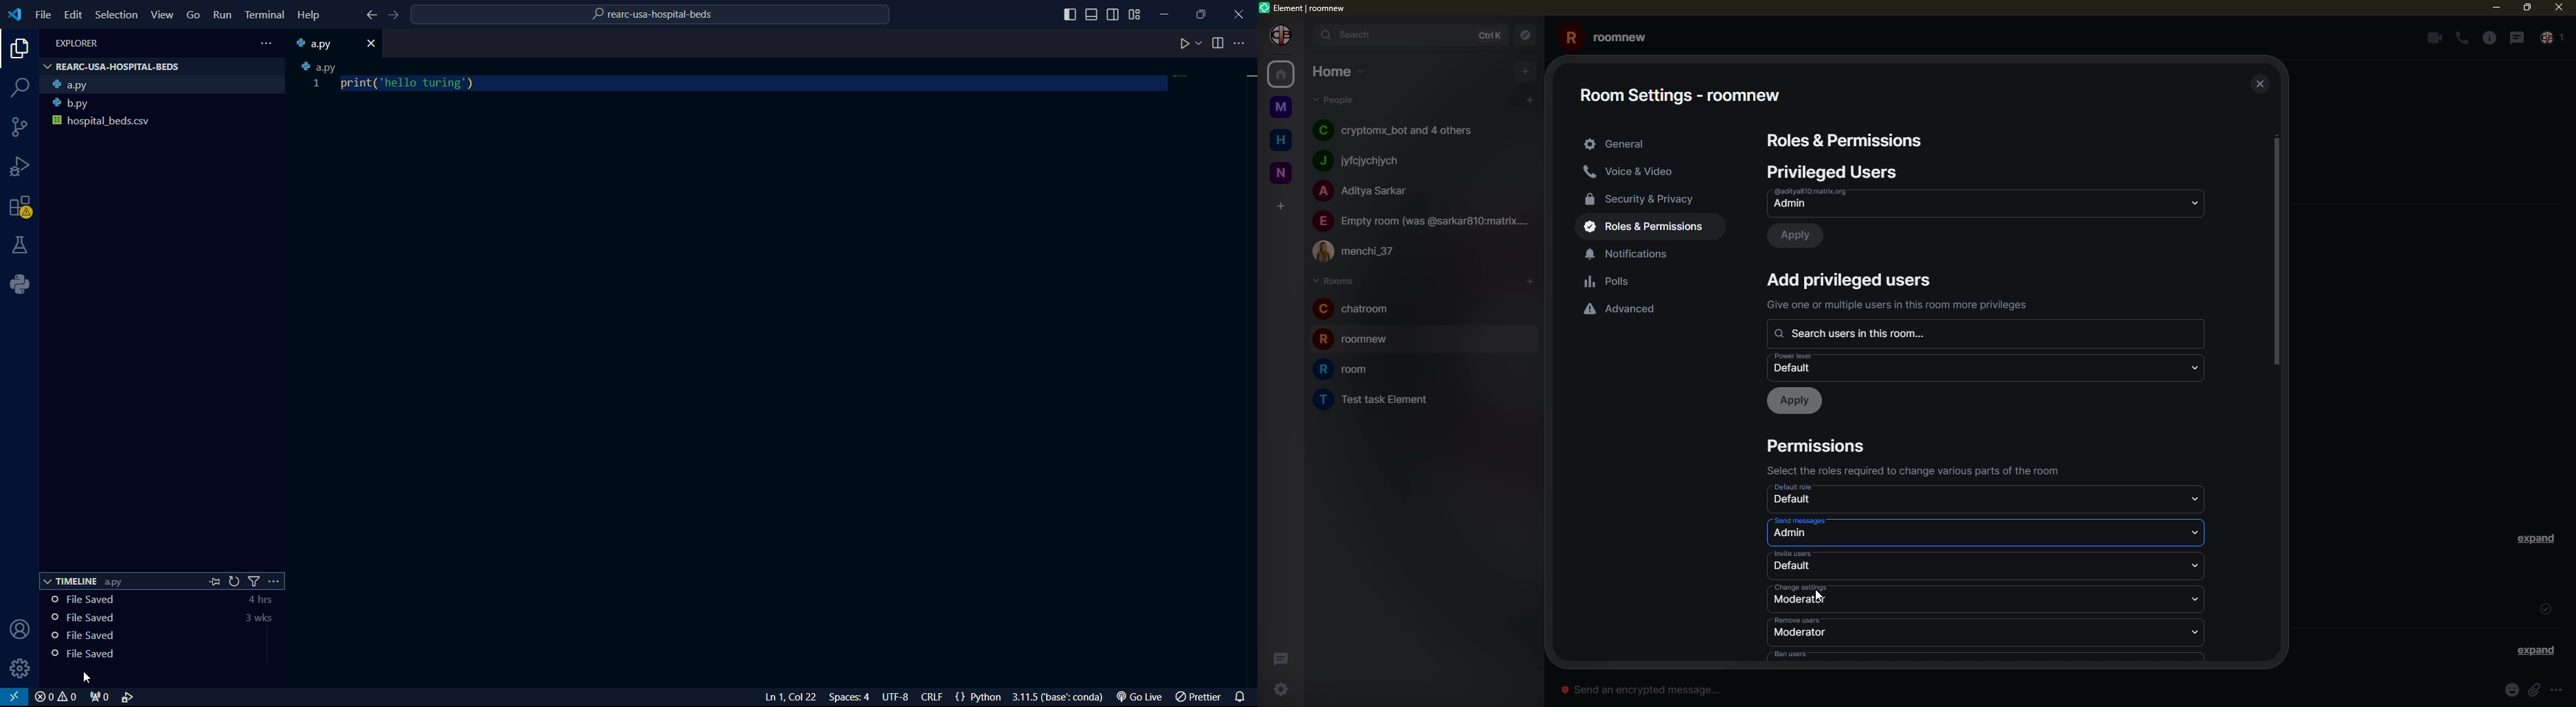 This screenshot has width=2576, height=728. Describe the element at coordinates (2193, 367) in the screenshot. I see `drop` at that location.